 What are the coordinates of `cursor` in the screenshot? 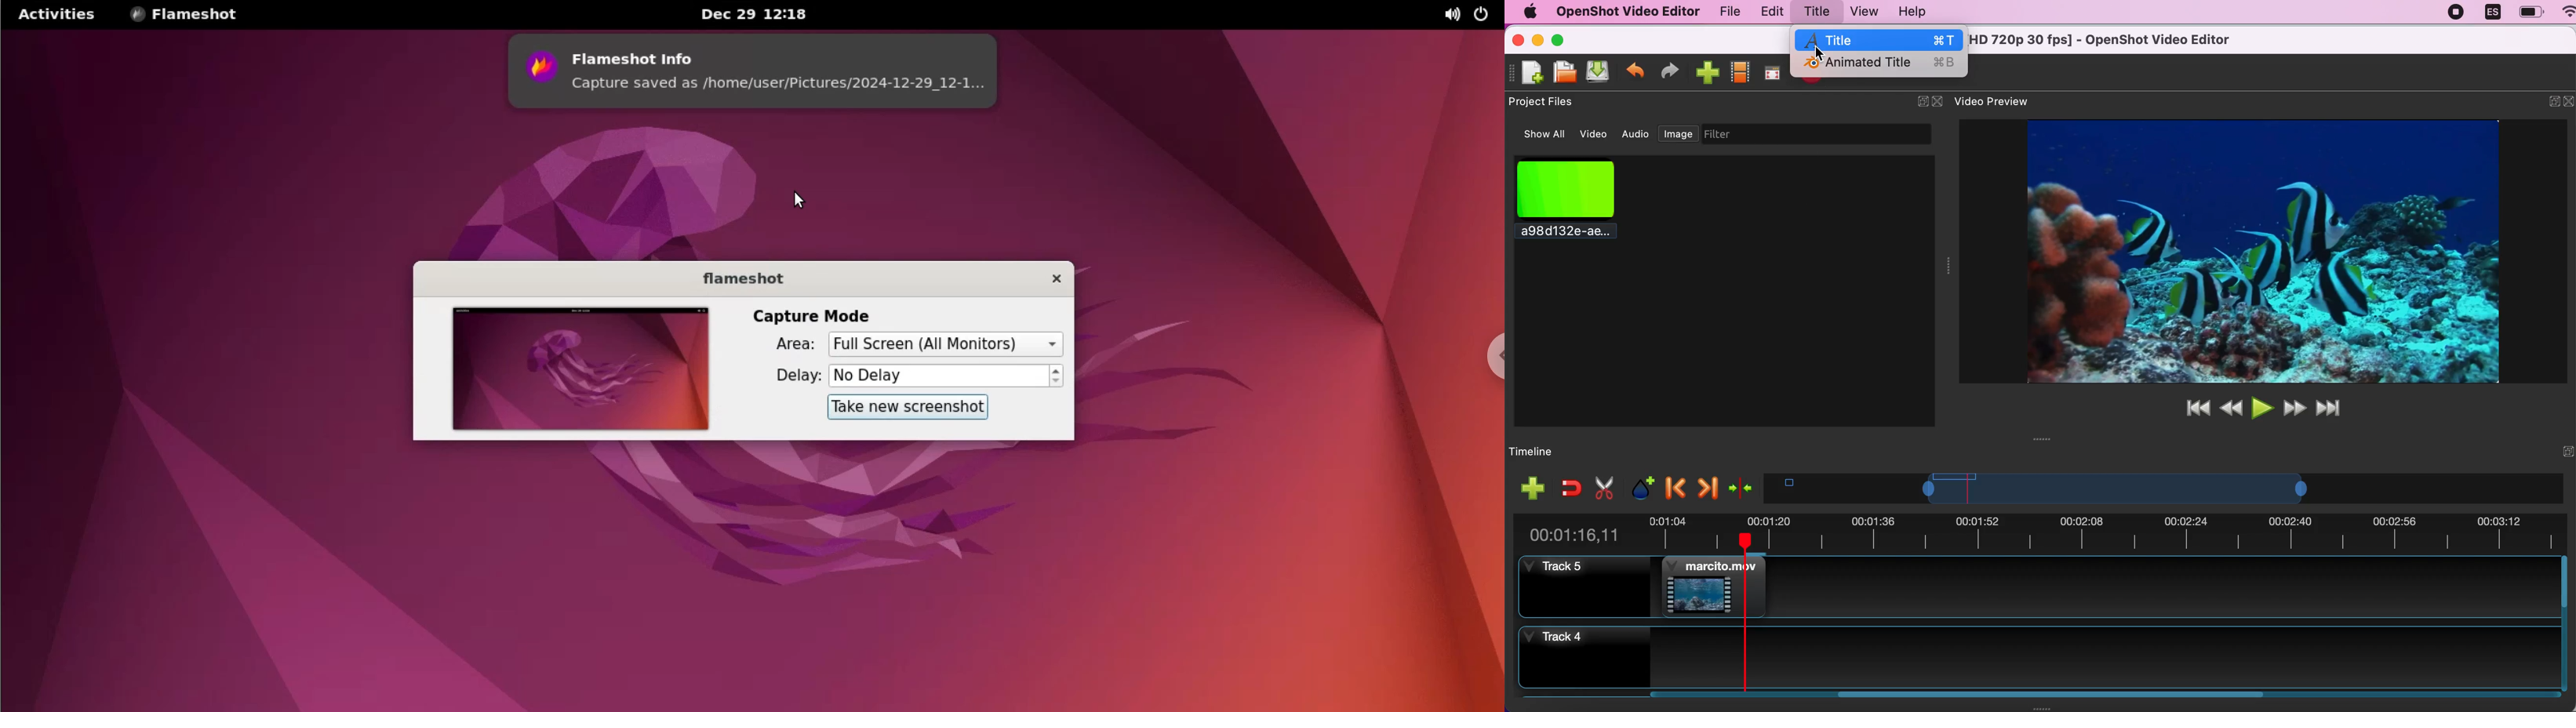 It's located at (802, 201).